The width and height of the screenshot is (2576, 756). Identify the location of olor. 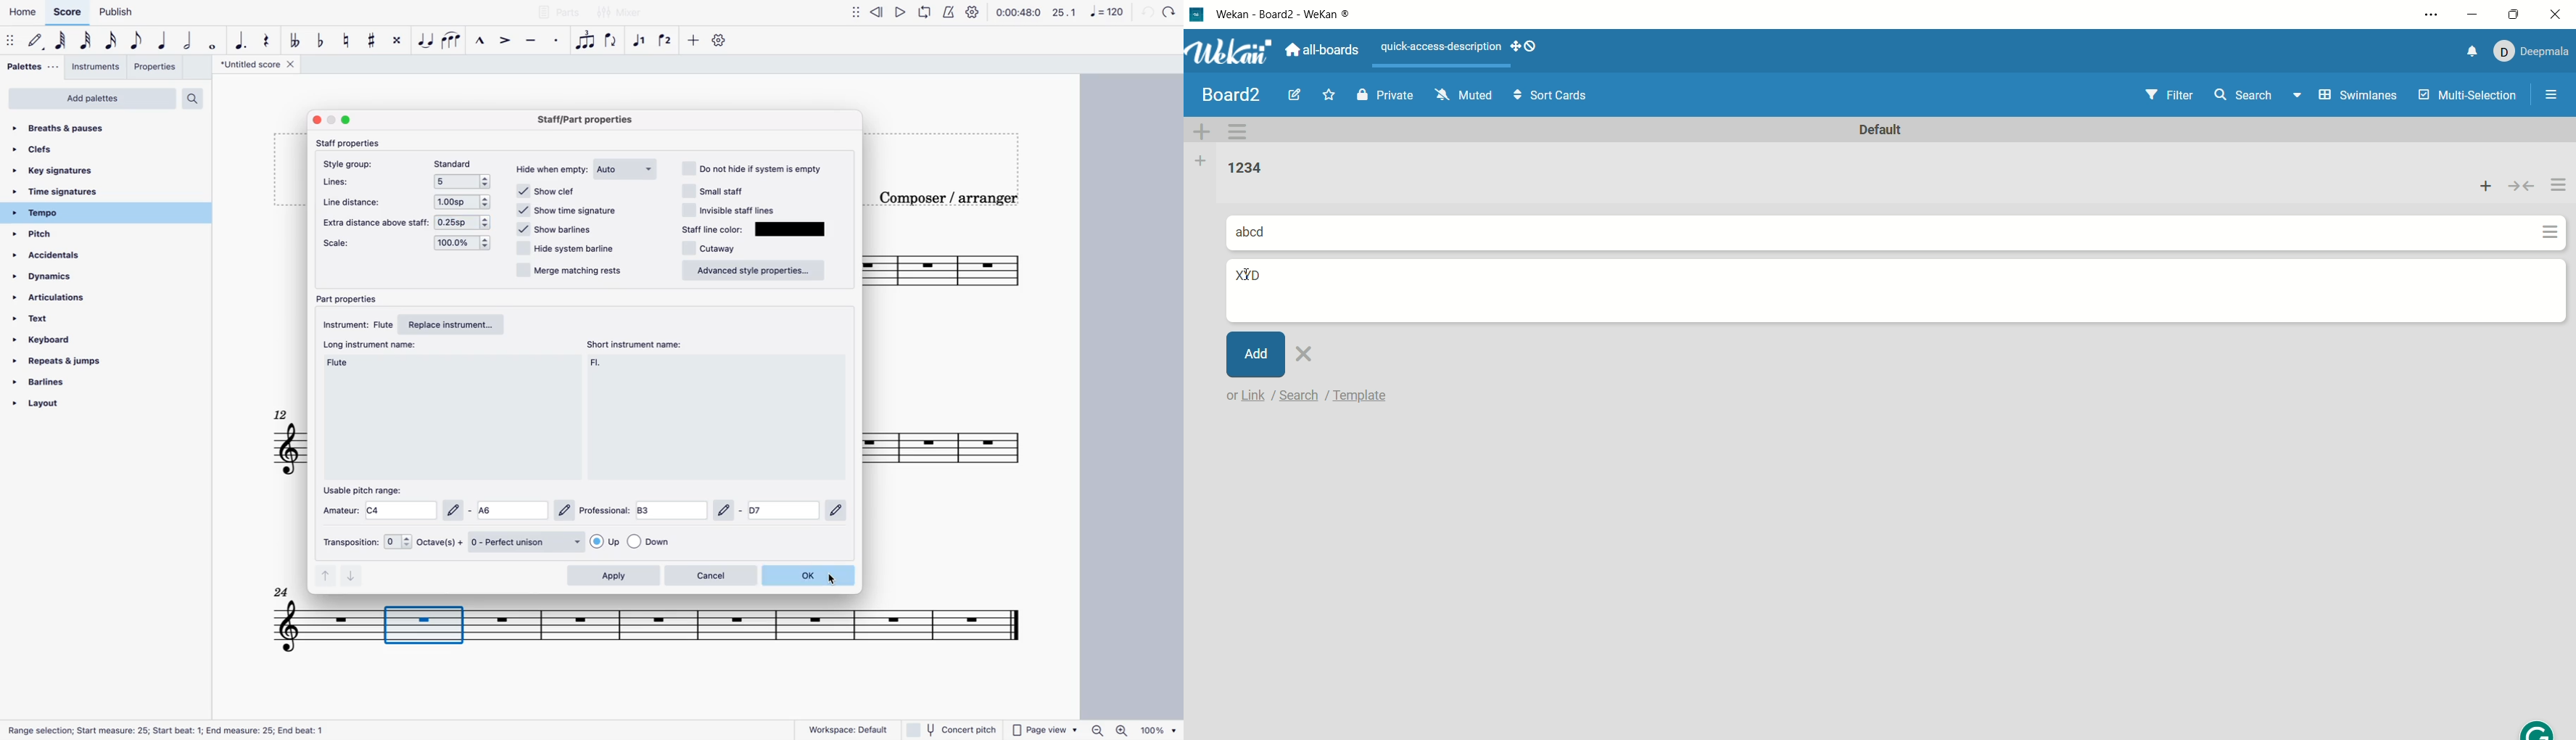
(793, 229).